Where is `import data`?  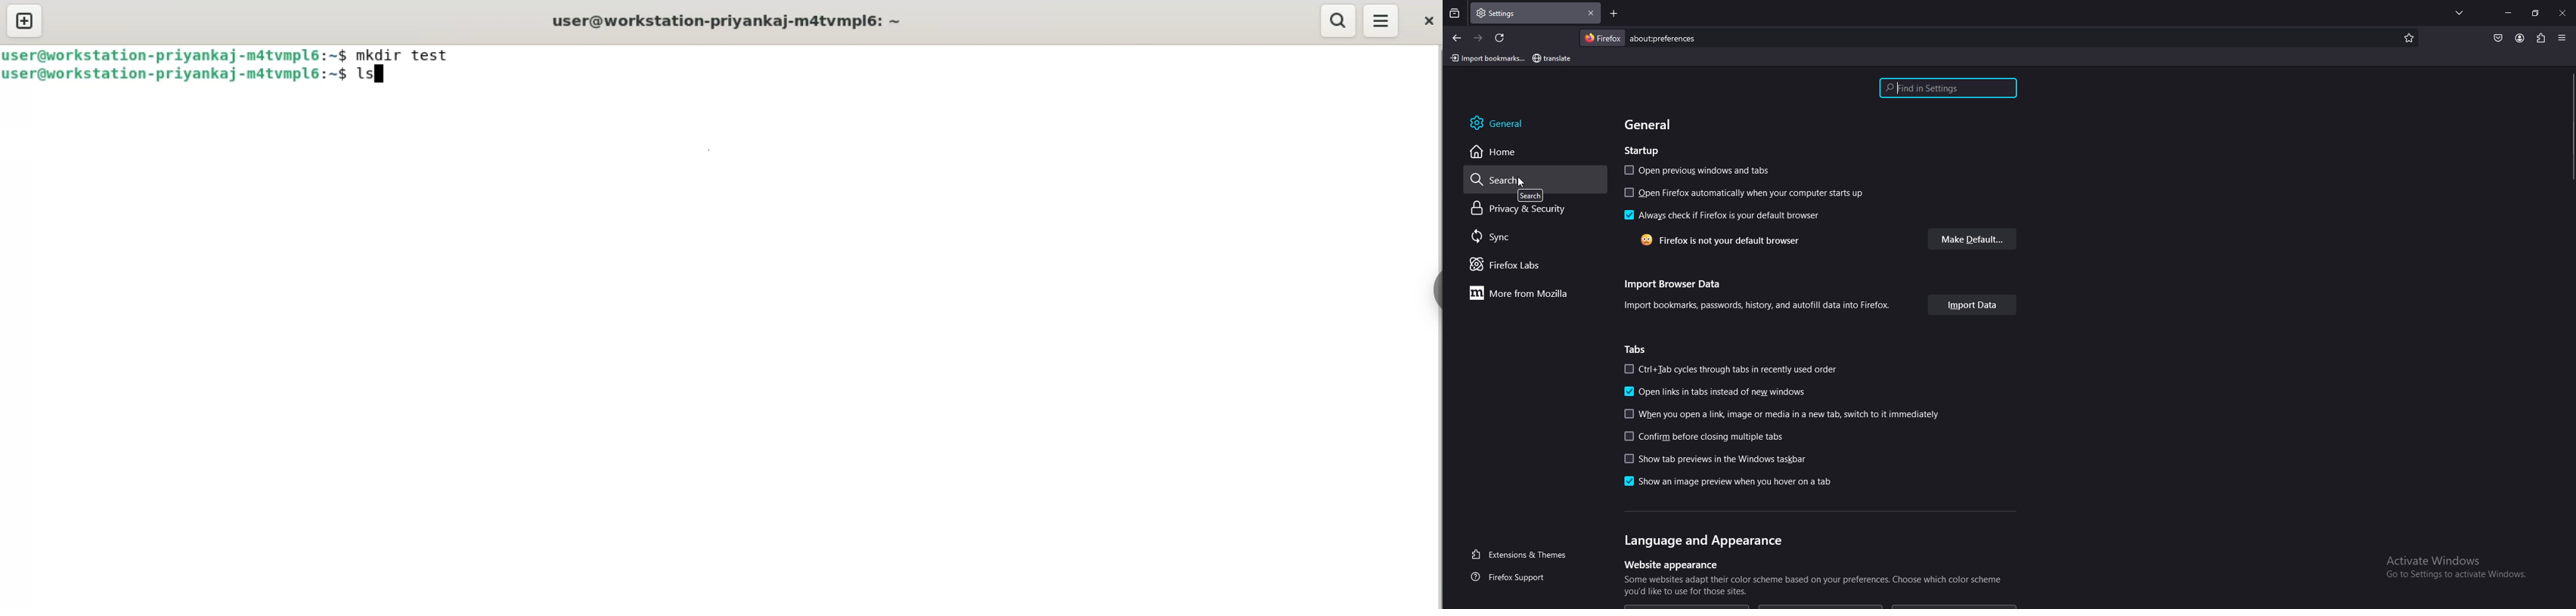 import data is located at coordinates (1971, 305).